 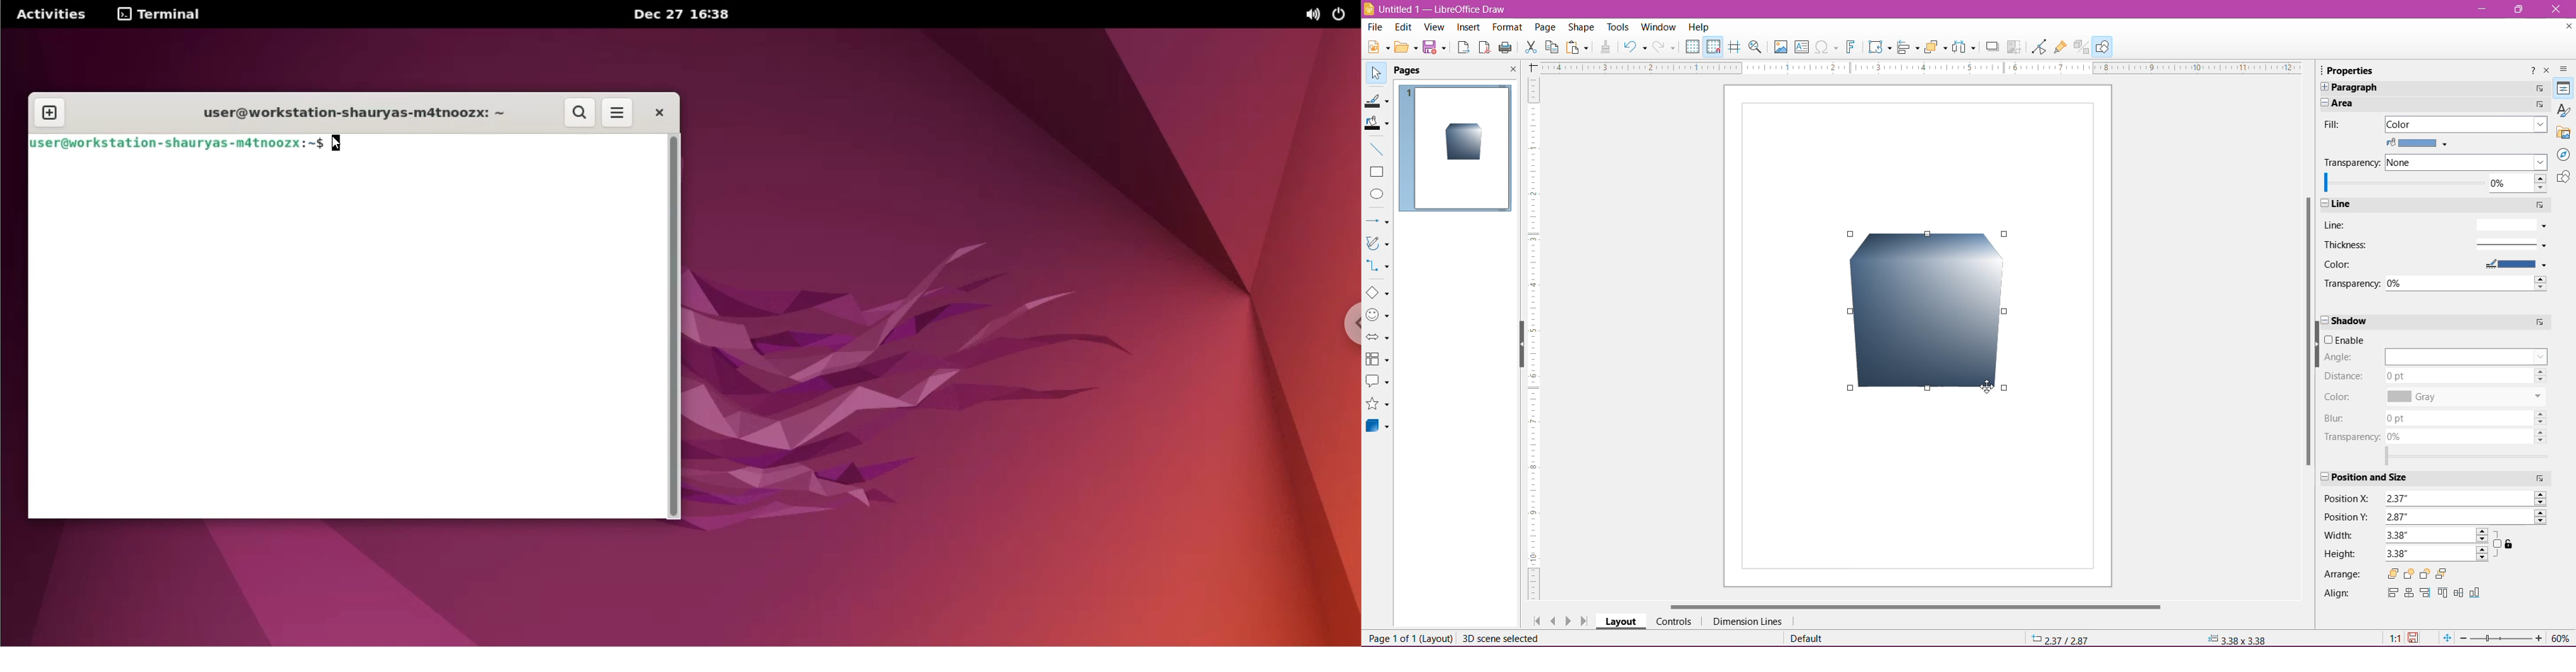 What do you see at coordinates (1377, 99) in the screenshot?
I see `Line Color` at bounding box center [1377, 99].